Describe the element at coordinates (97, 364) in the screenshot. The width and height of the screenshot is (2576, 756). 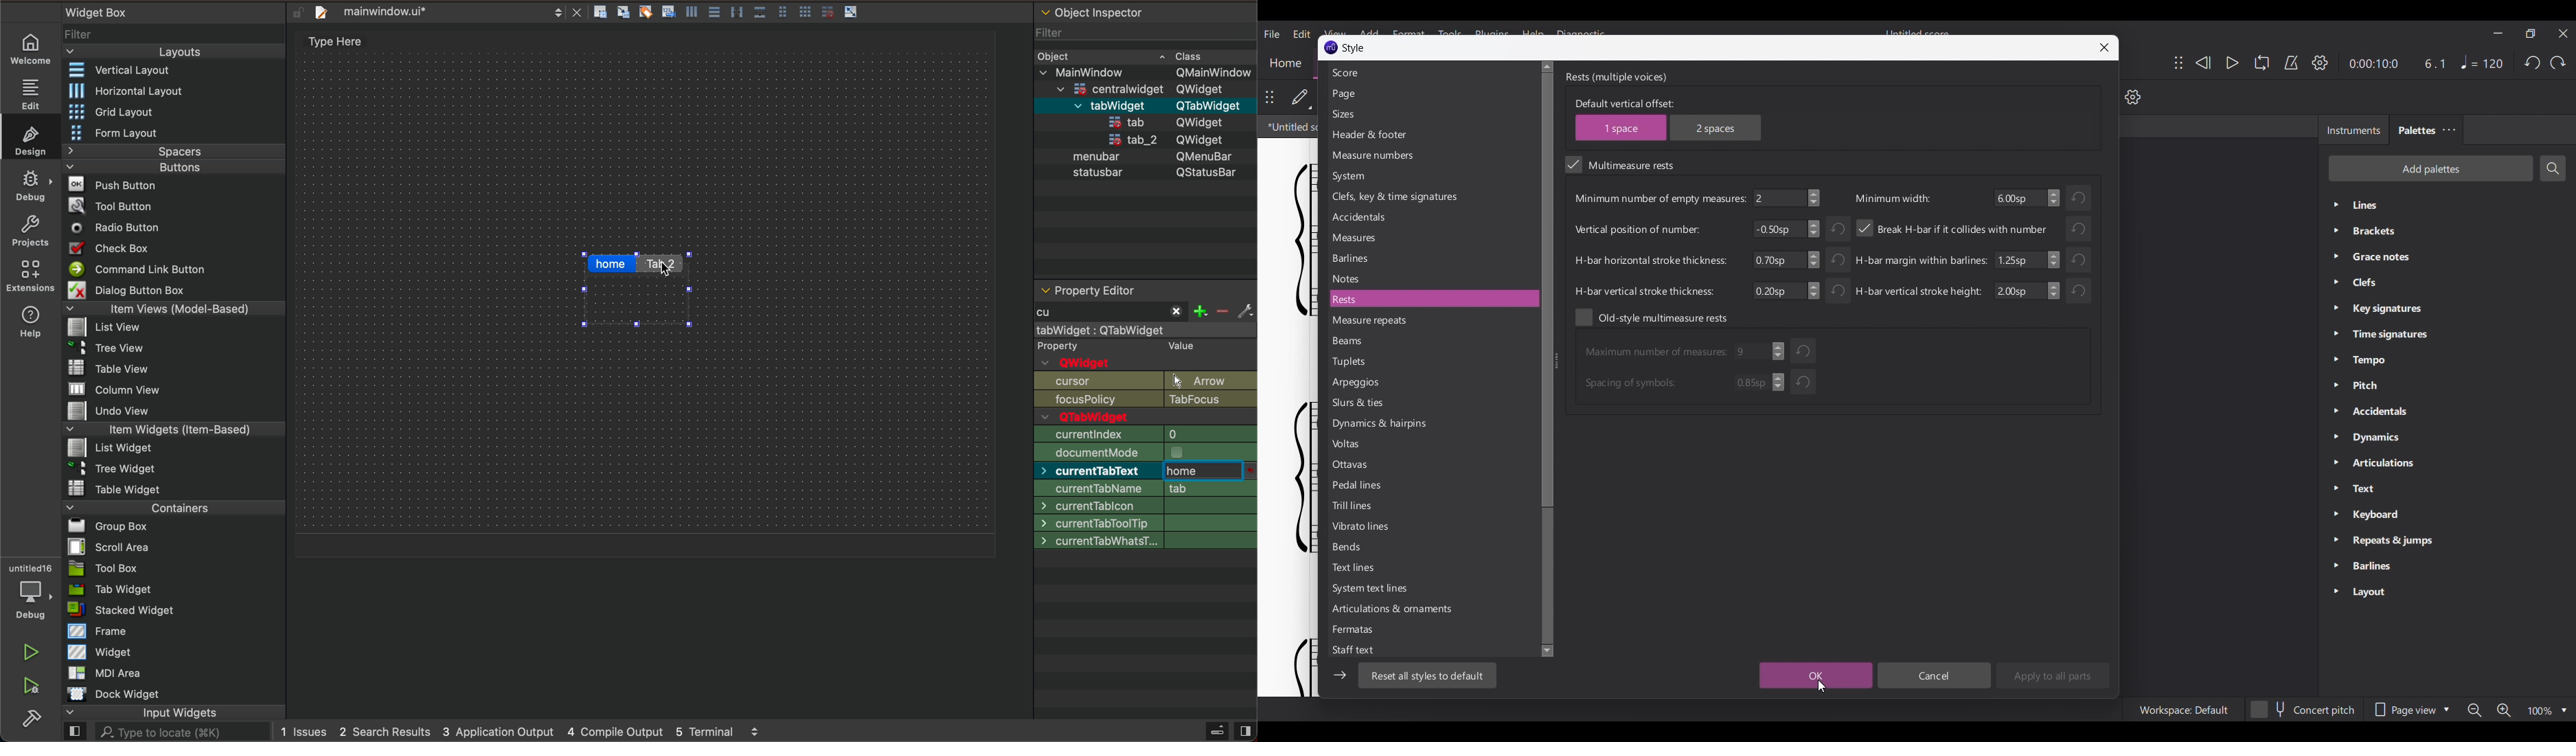
I see `Table View` at that location.